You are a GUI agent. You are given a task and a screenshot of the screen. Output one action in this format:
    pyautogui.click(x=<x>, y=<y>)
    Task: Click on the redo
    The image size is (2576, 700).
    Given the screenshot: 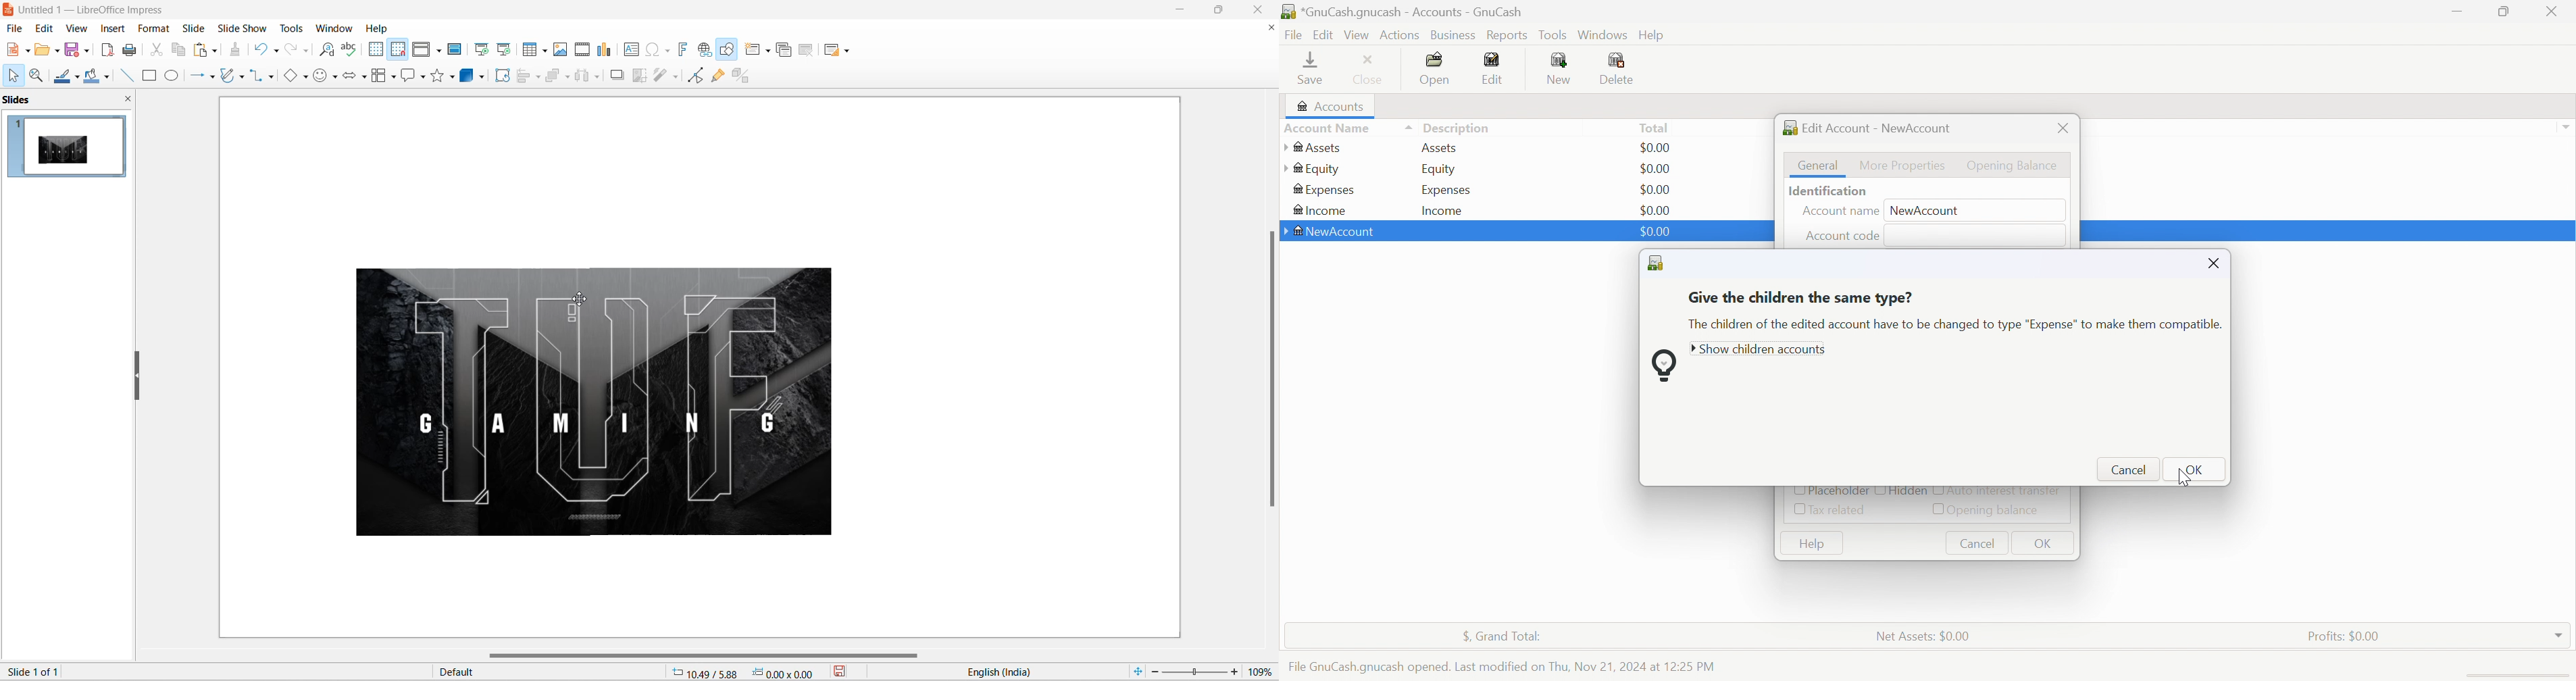 What is the action you would take?
    pyautogui.click(x=291, y=50)
    